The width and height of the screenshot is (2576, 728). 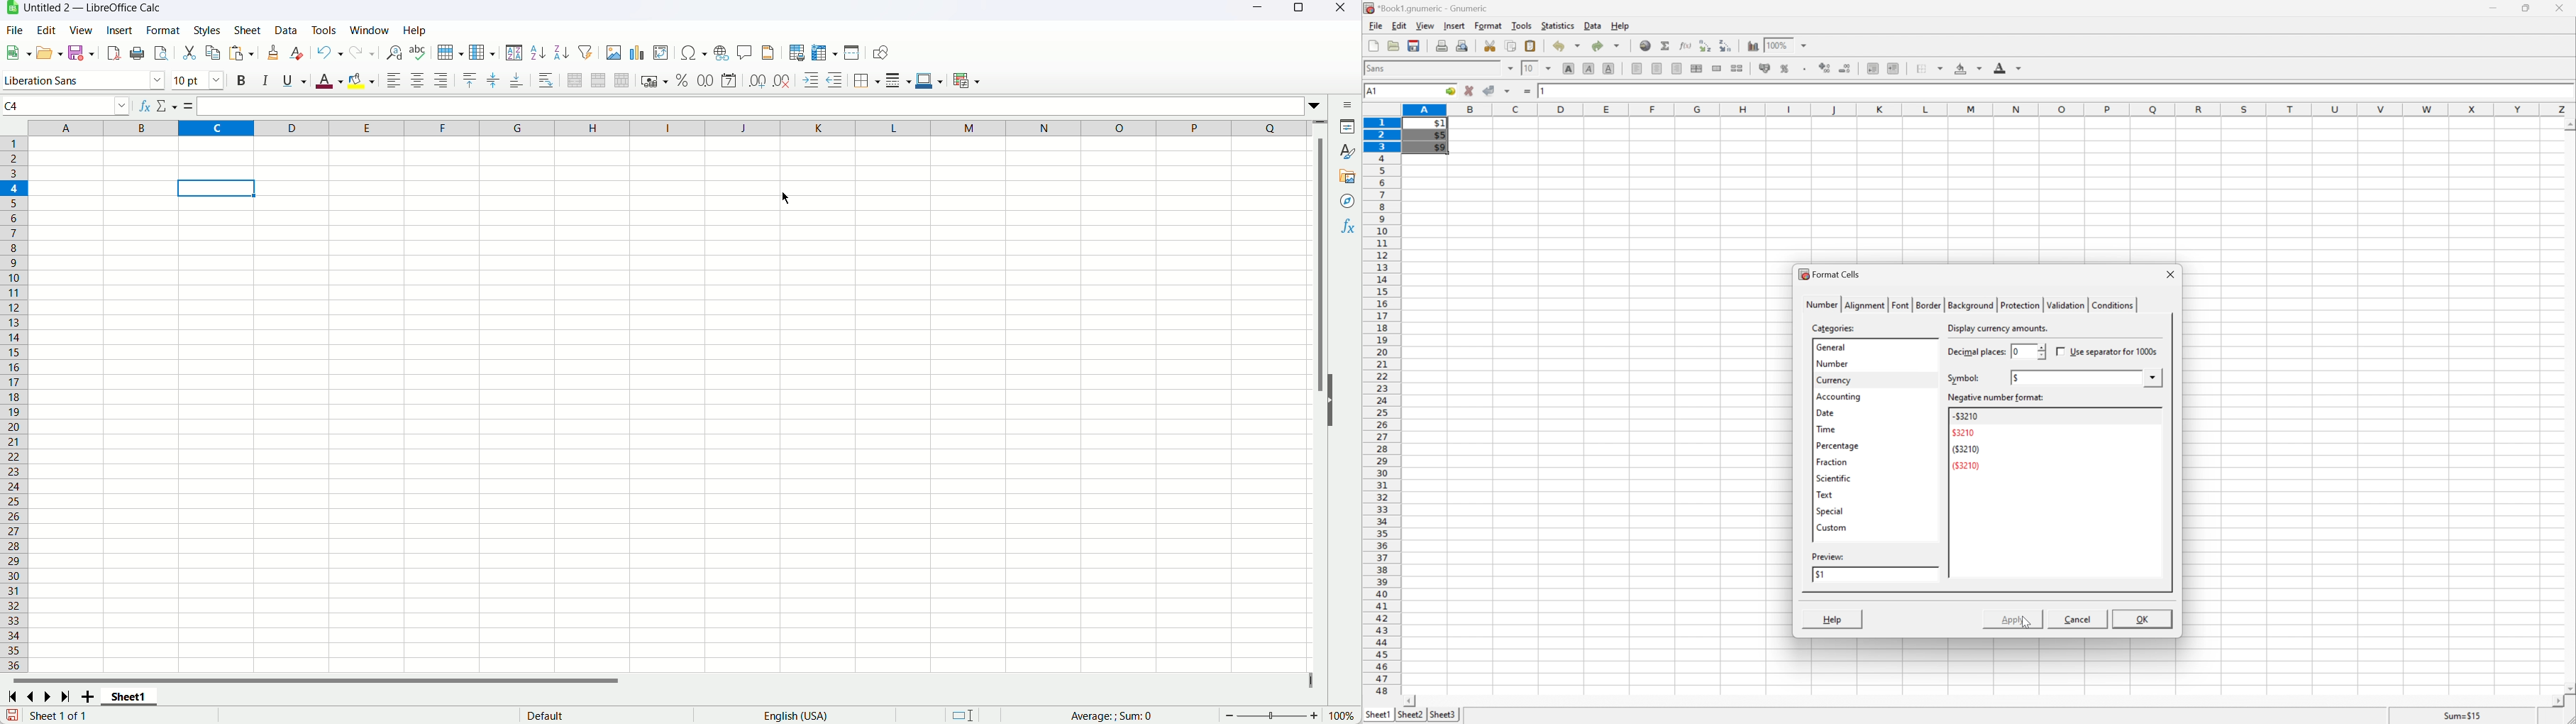 What do you see at coordinates (1544, 90) in the screenshot?
I see `1` at bounding box center [1544, 90].